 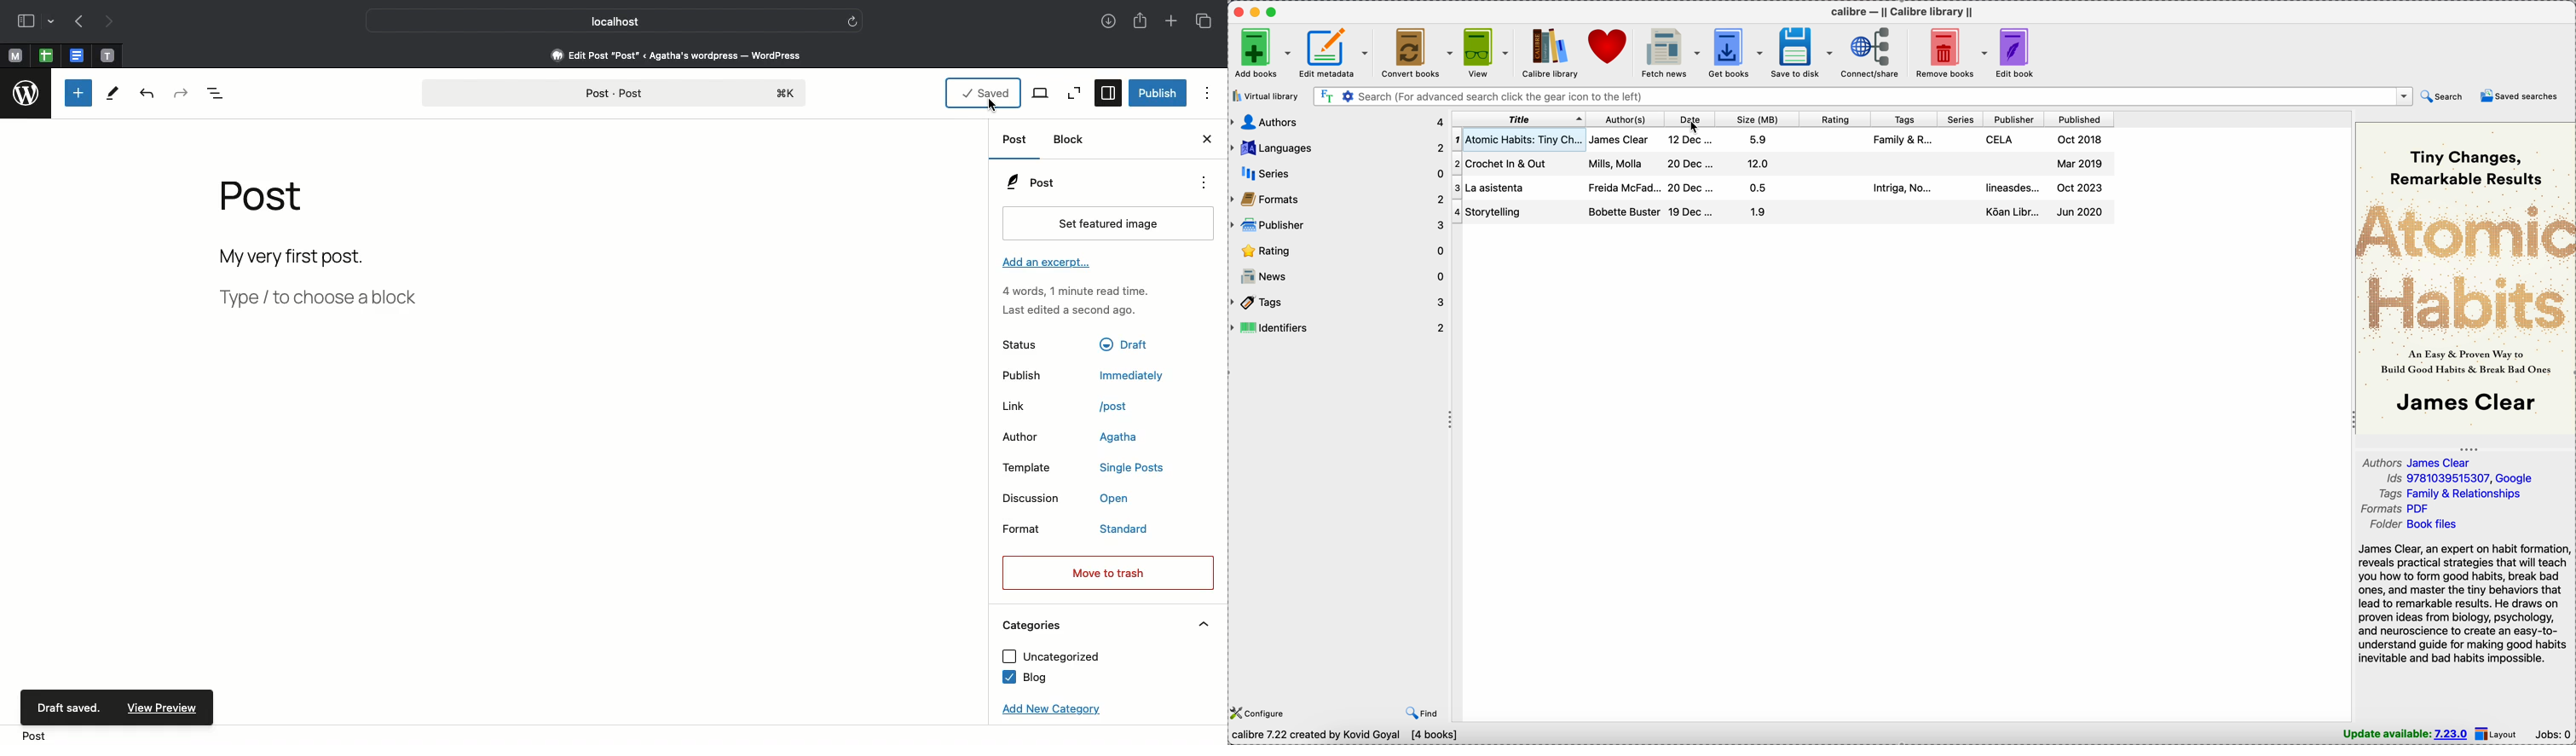 I want to click on Options, so click(x=1202, y=182).